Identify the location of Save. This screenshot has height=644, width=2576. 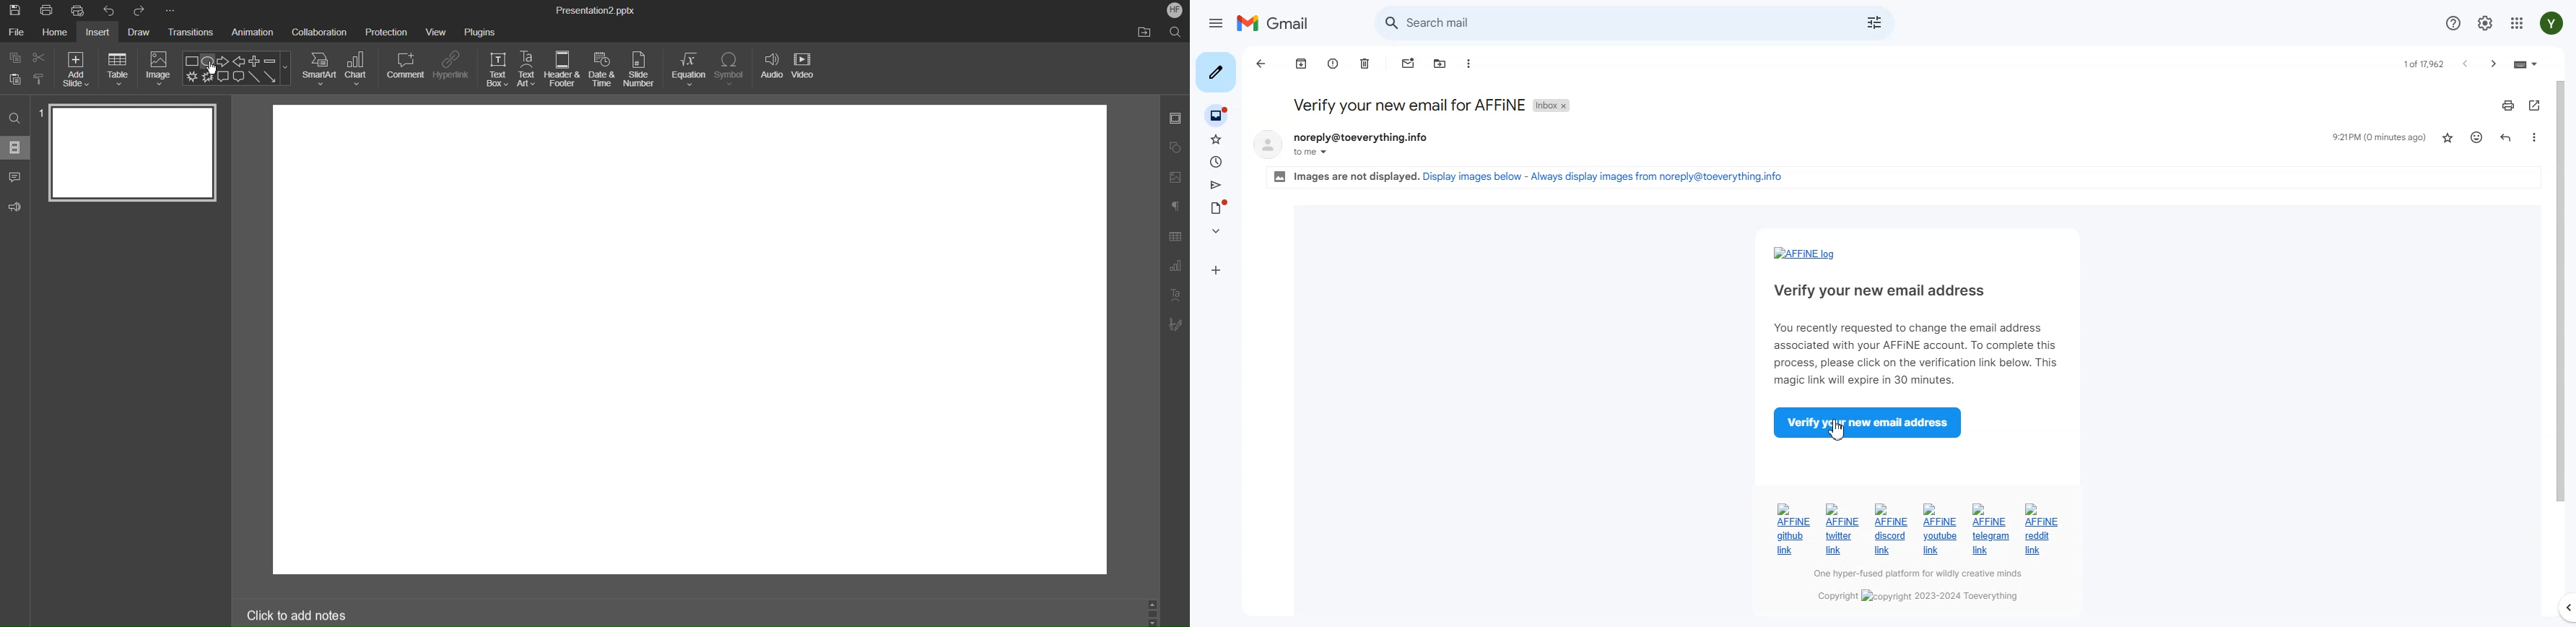
(14, 11).